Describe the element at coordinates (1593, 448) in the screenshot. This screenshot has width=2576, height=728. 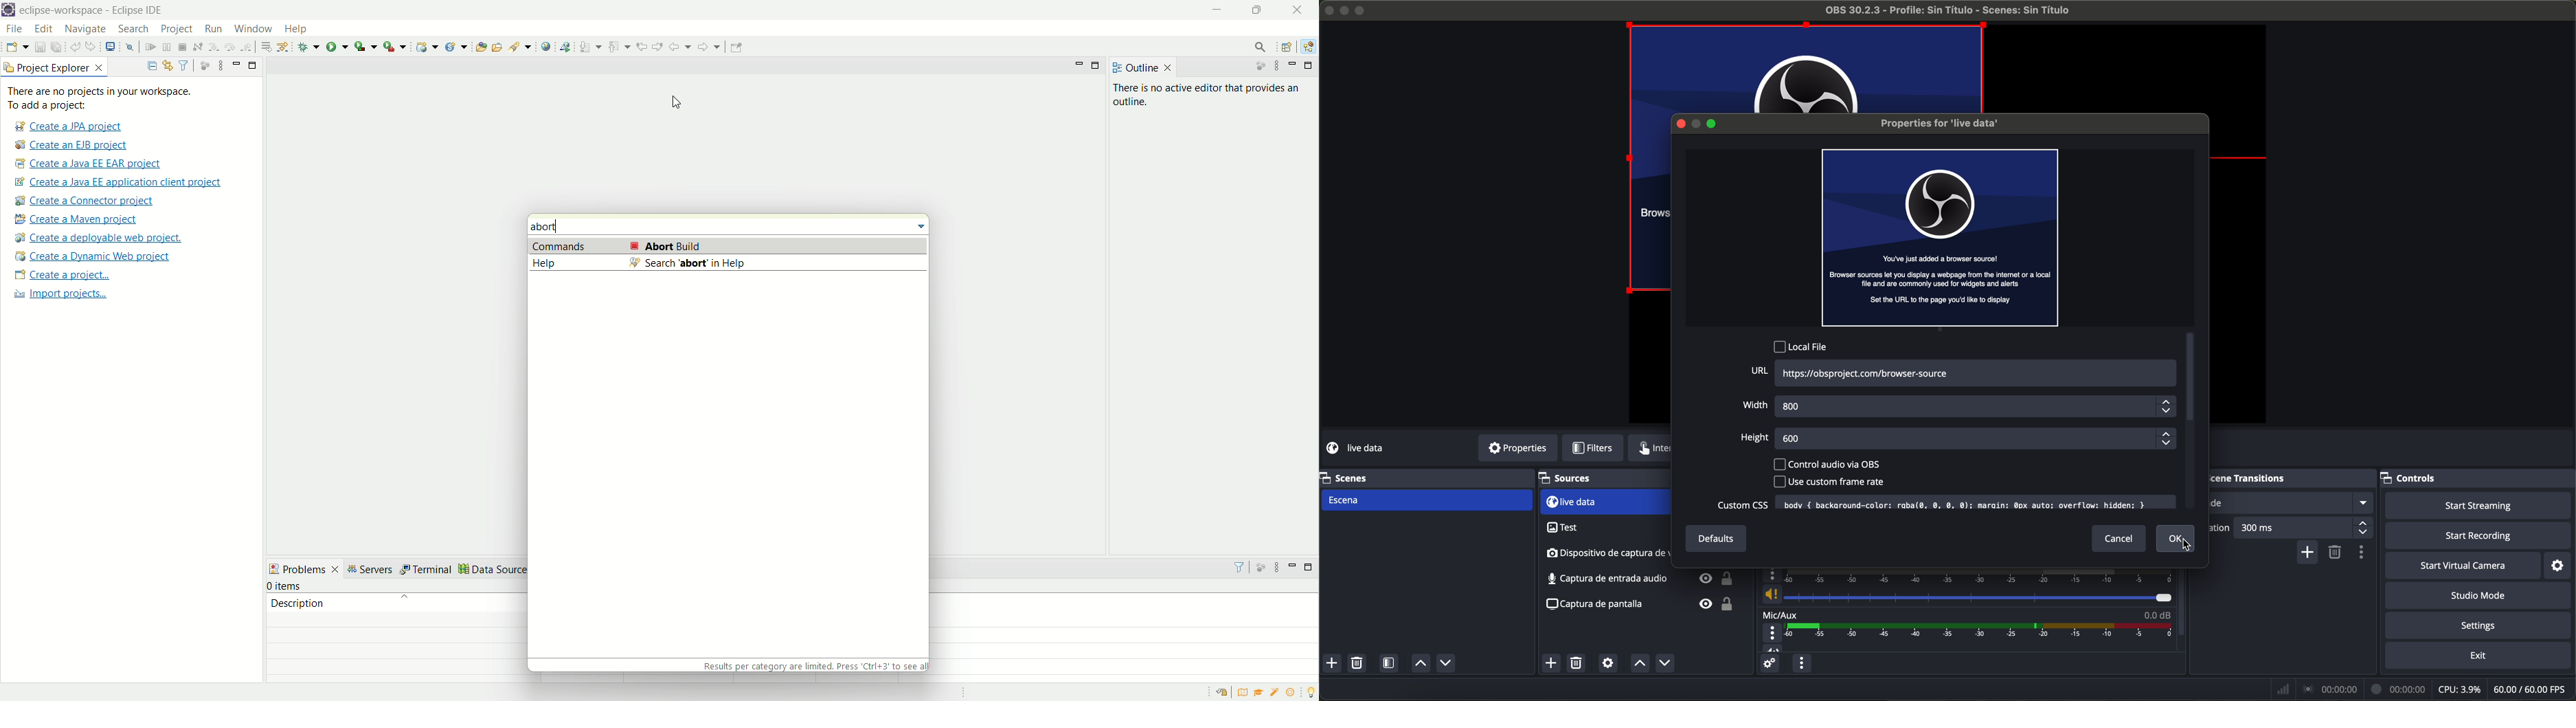
I see `filters` at that location.